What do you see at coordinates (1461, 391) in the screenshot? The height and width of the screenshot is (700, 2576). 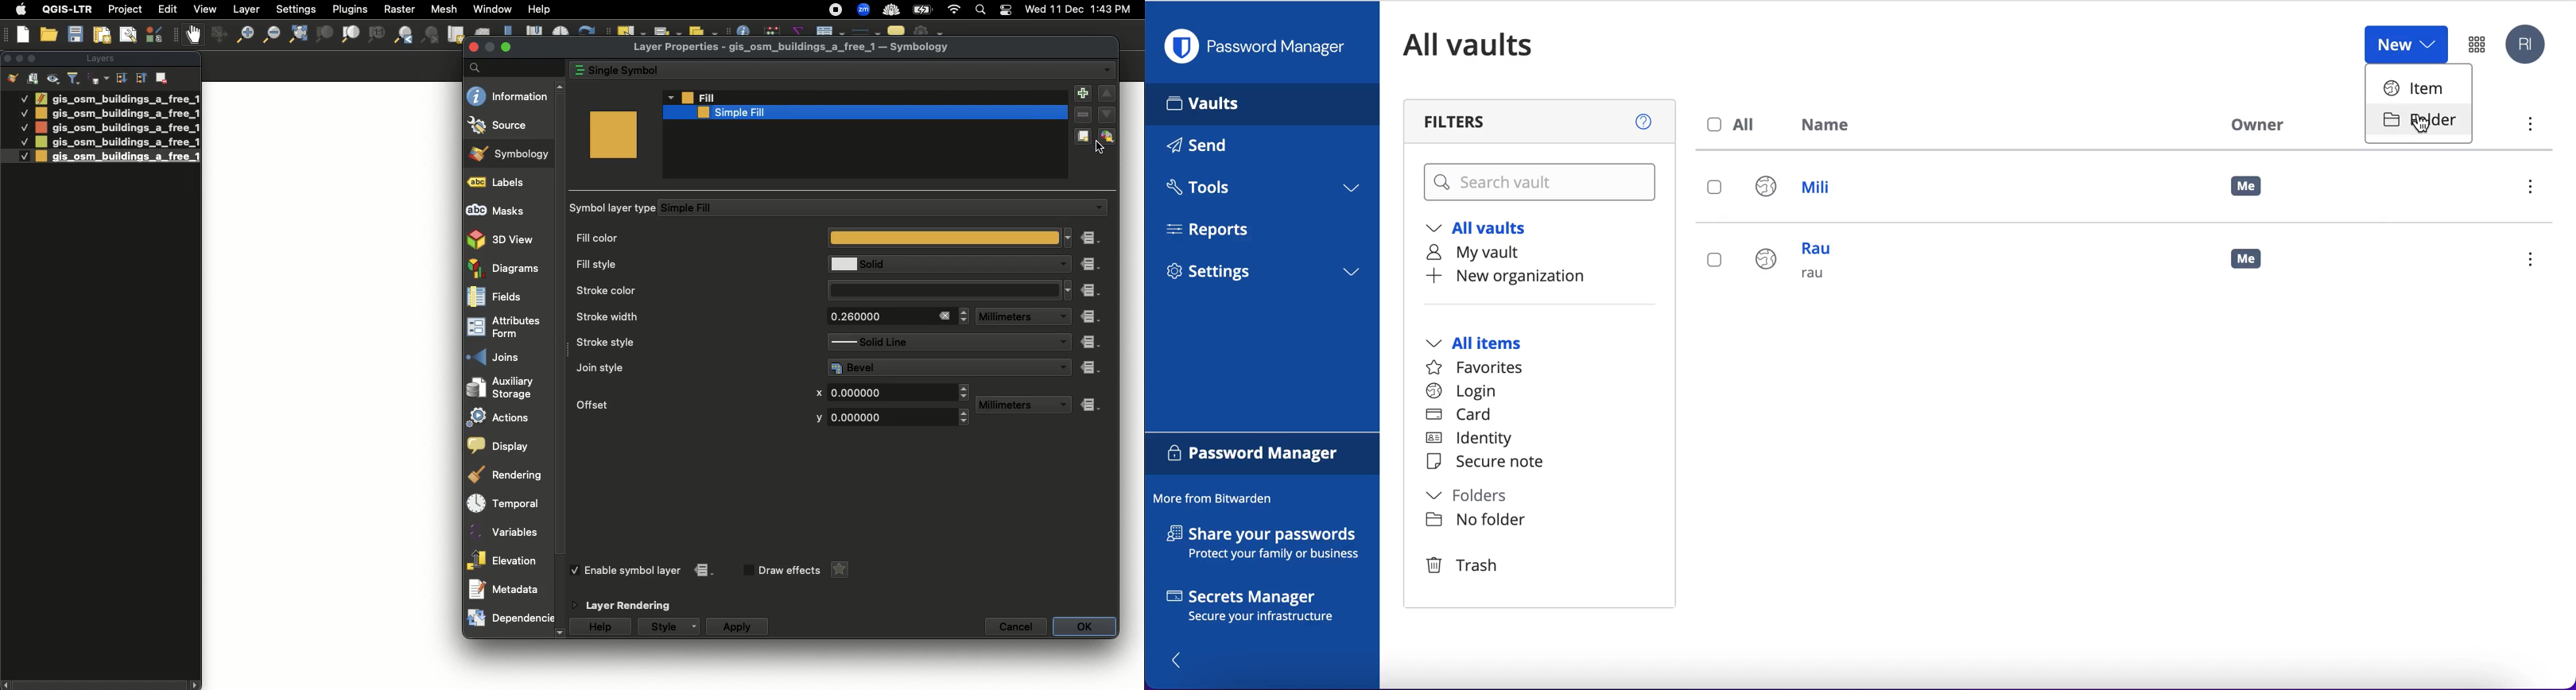 I see `login` at bounding box center [1461, 391].